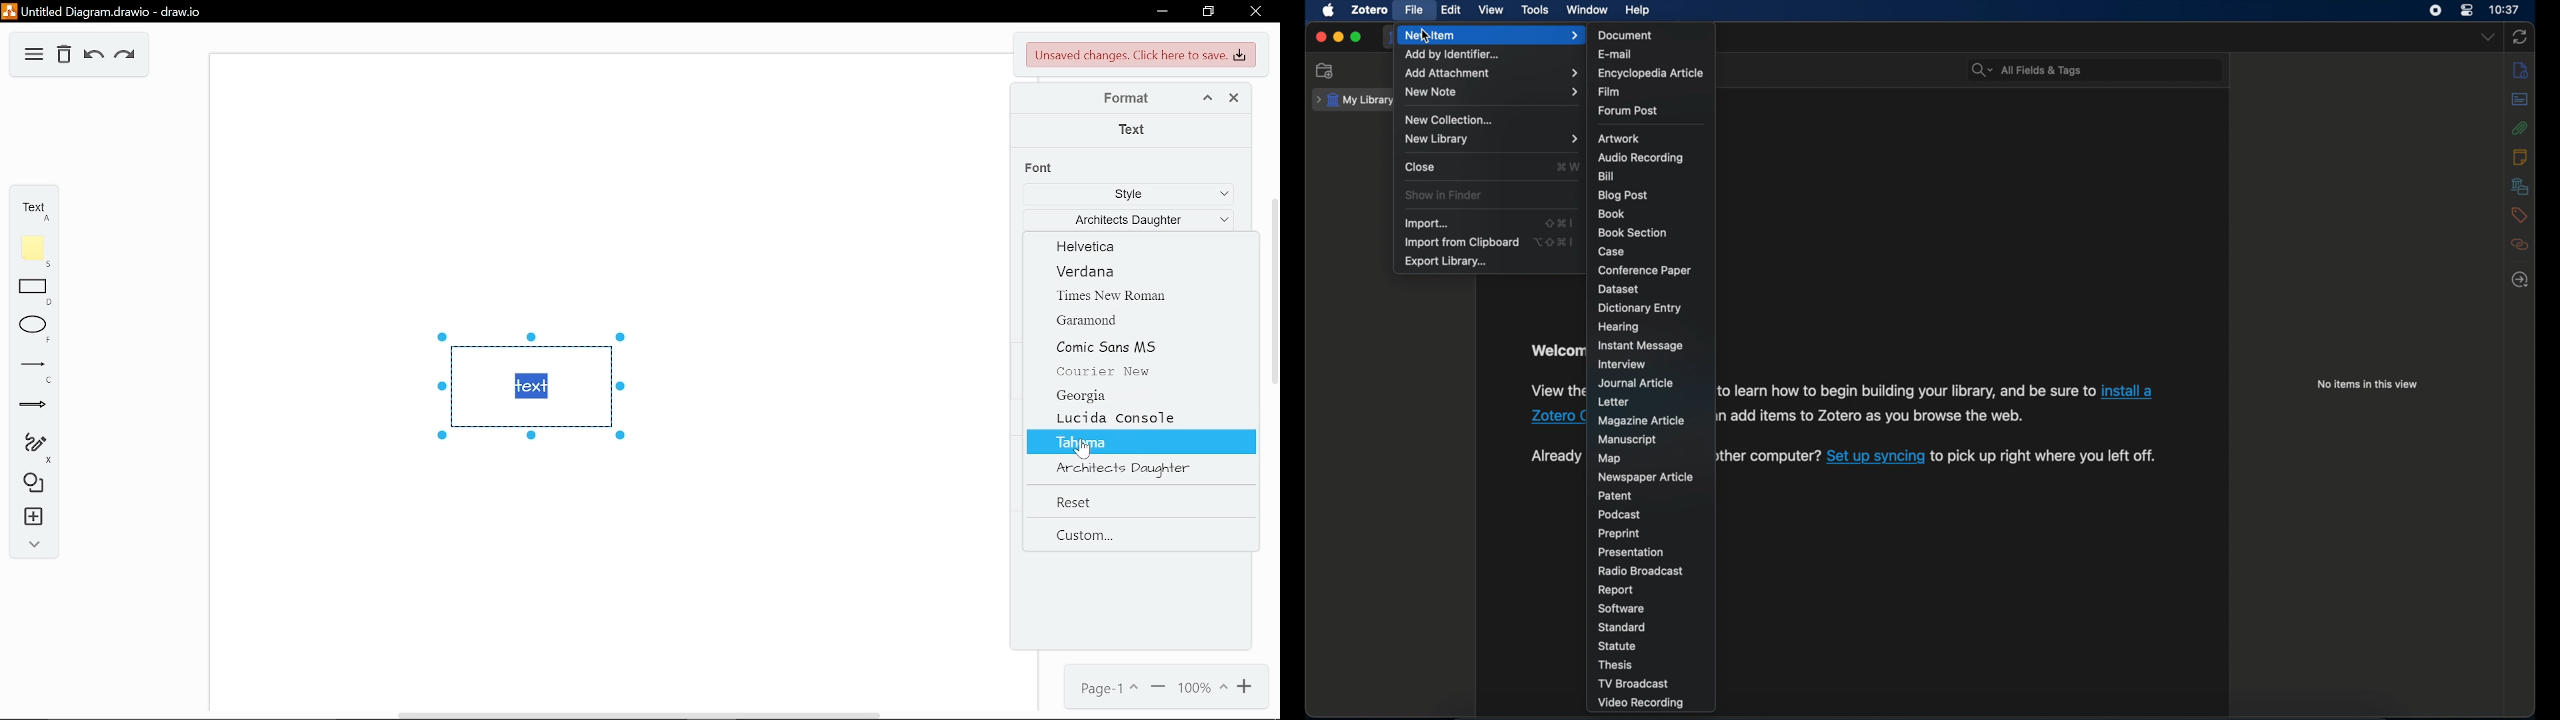 The image size is (2576, 728). What do you see at coordinates (30, 330) in the screenshot?
I see `ellipse` at bounding box center [30, 330].